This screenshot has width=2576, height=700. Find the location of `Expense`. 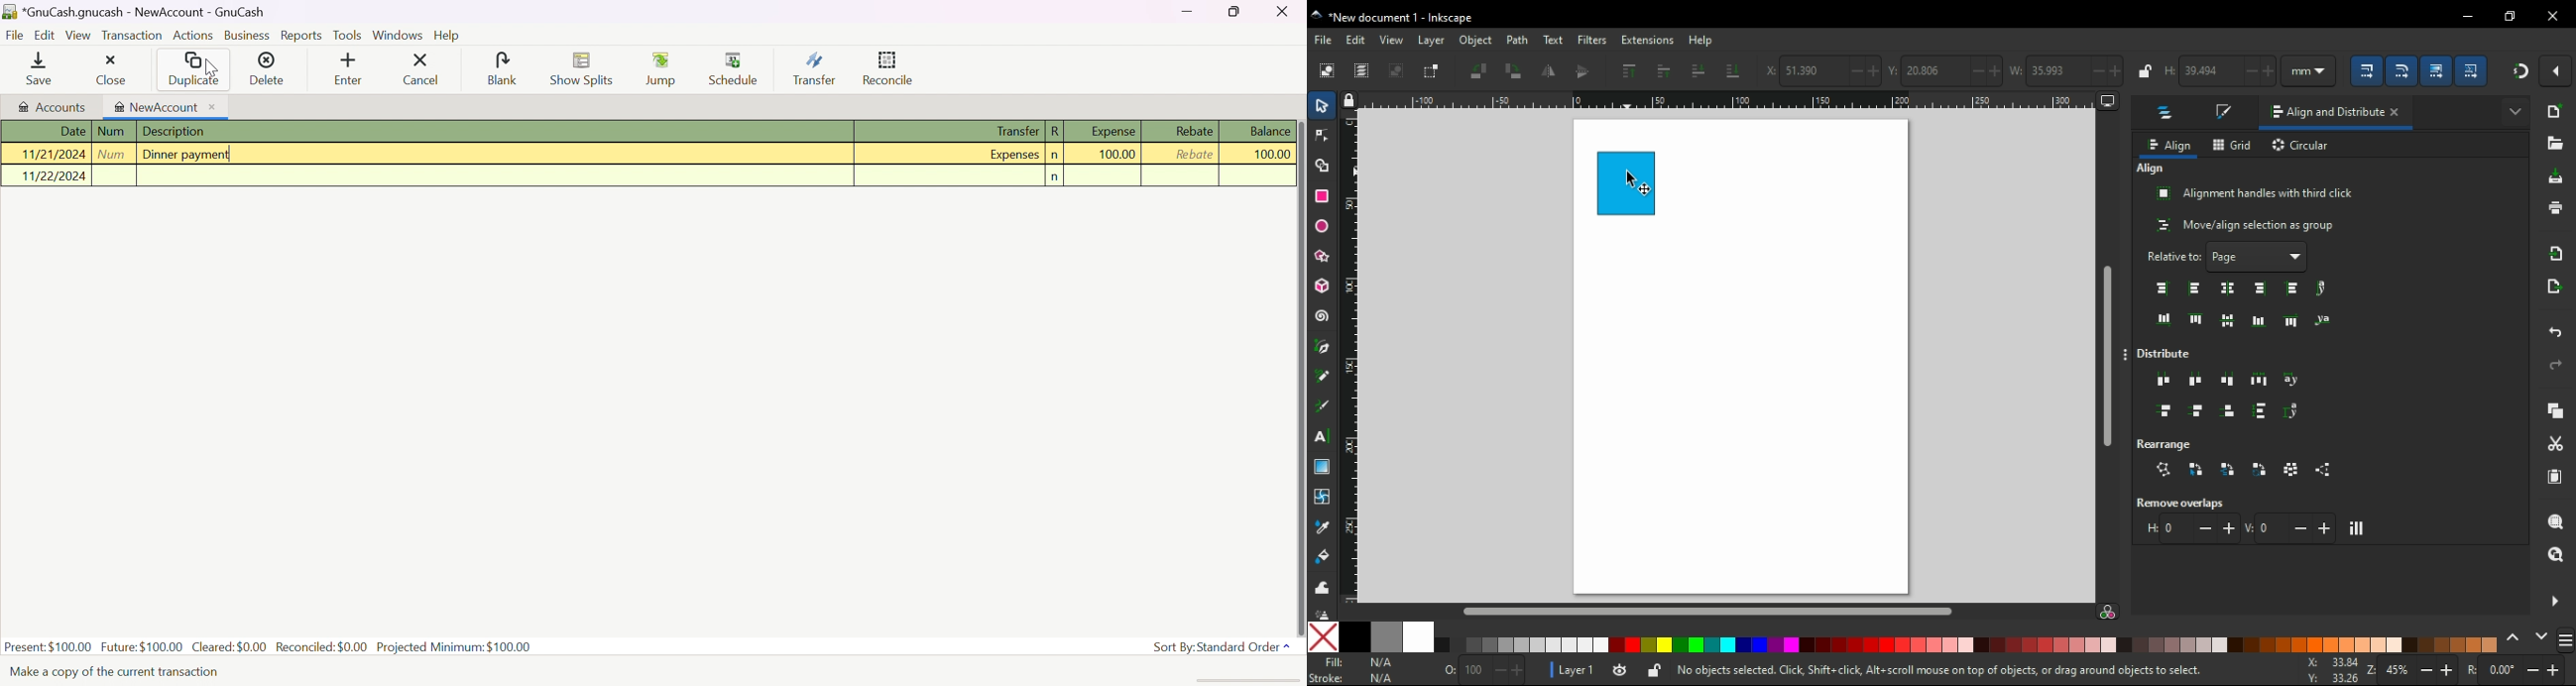

Expense is located at coordinates (1112, 131).